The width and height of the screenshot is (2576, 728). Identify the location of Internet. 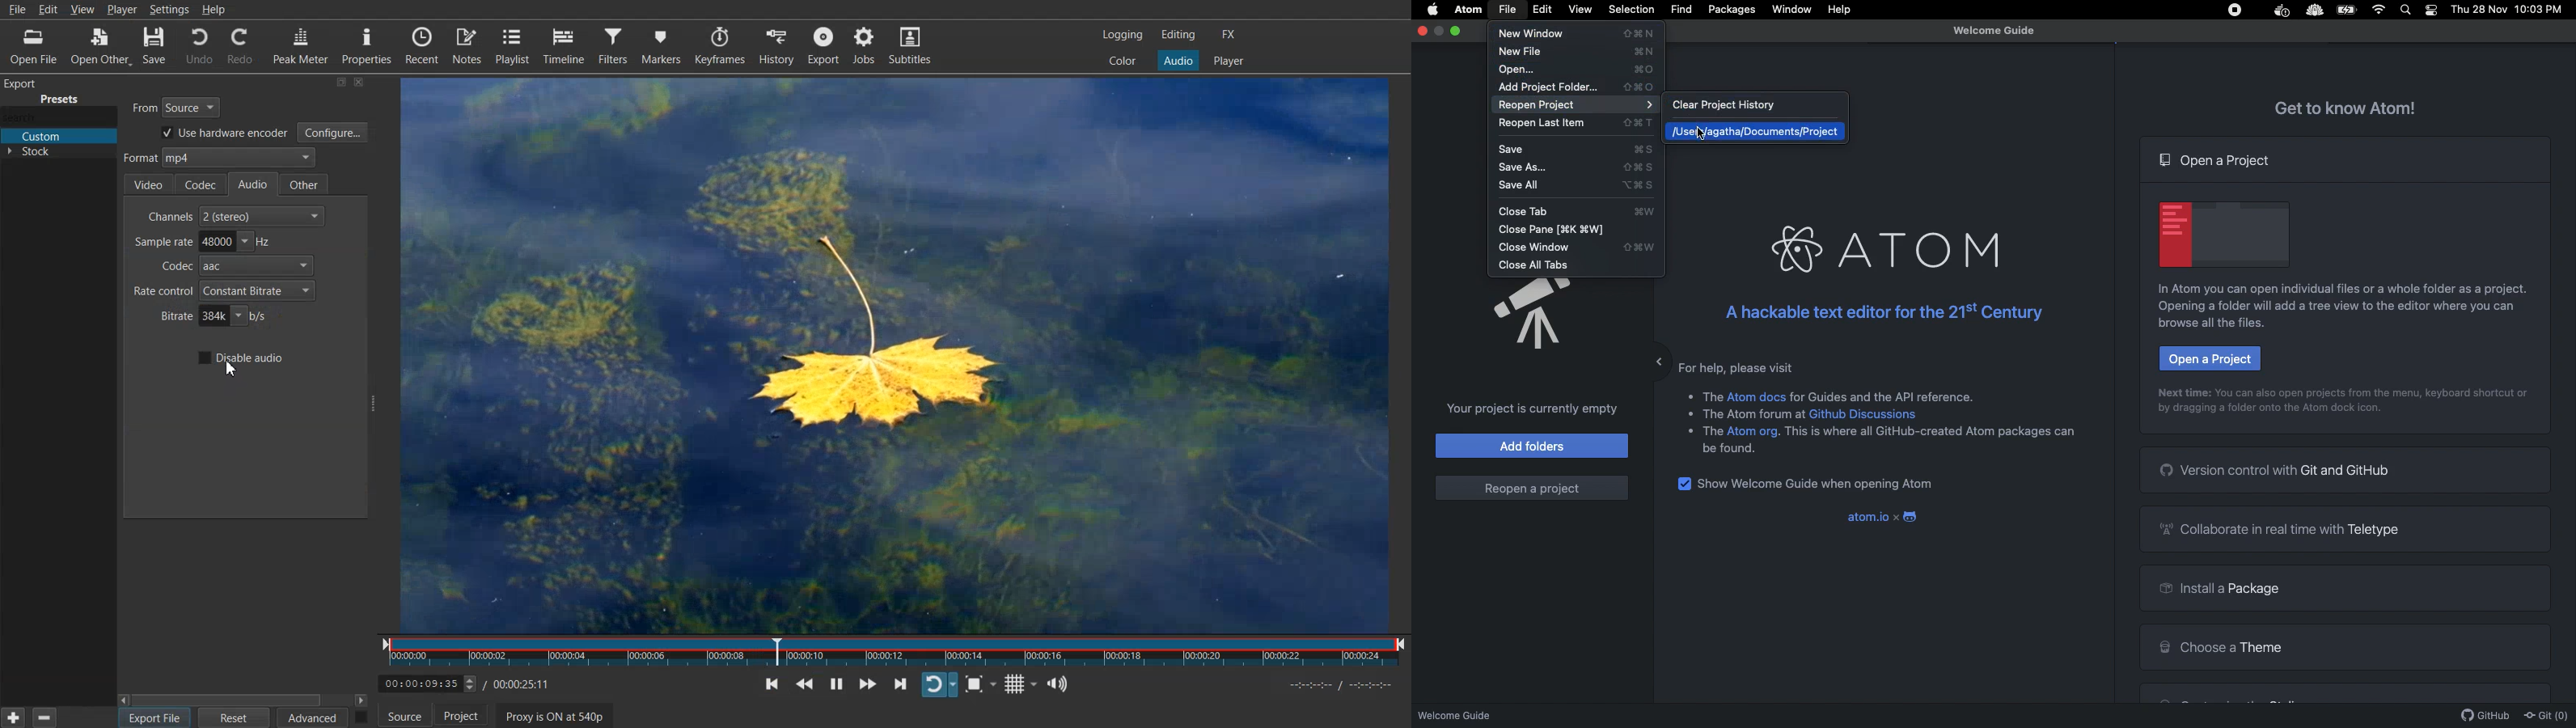
(2380, 10).